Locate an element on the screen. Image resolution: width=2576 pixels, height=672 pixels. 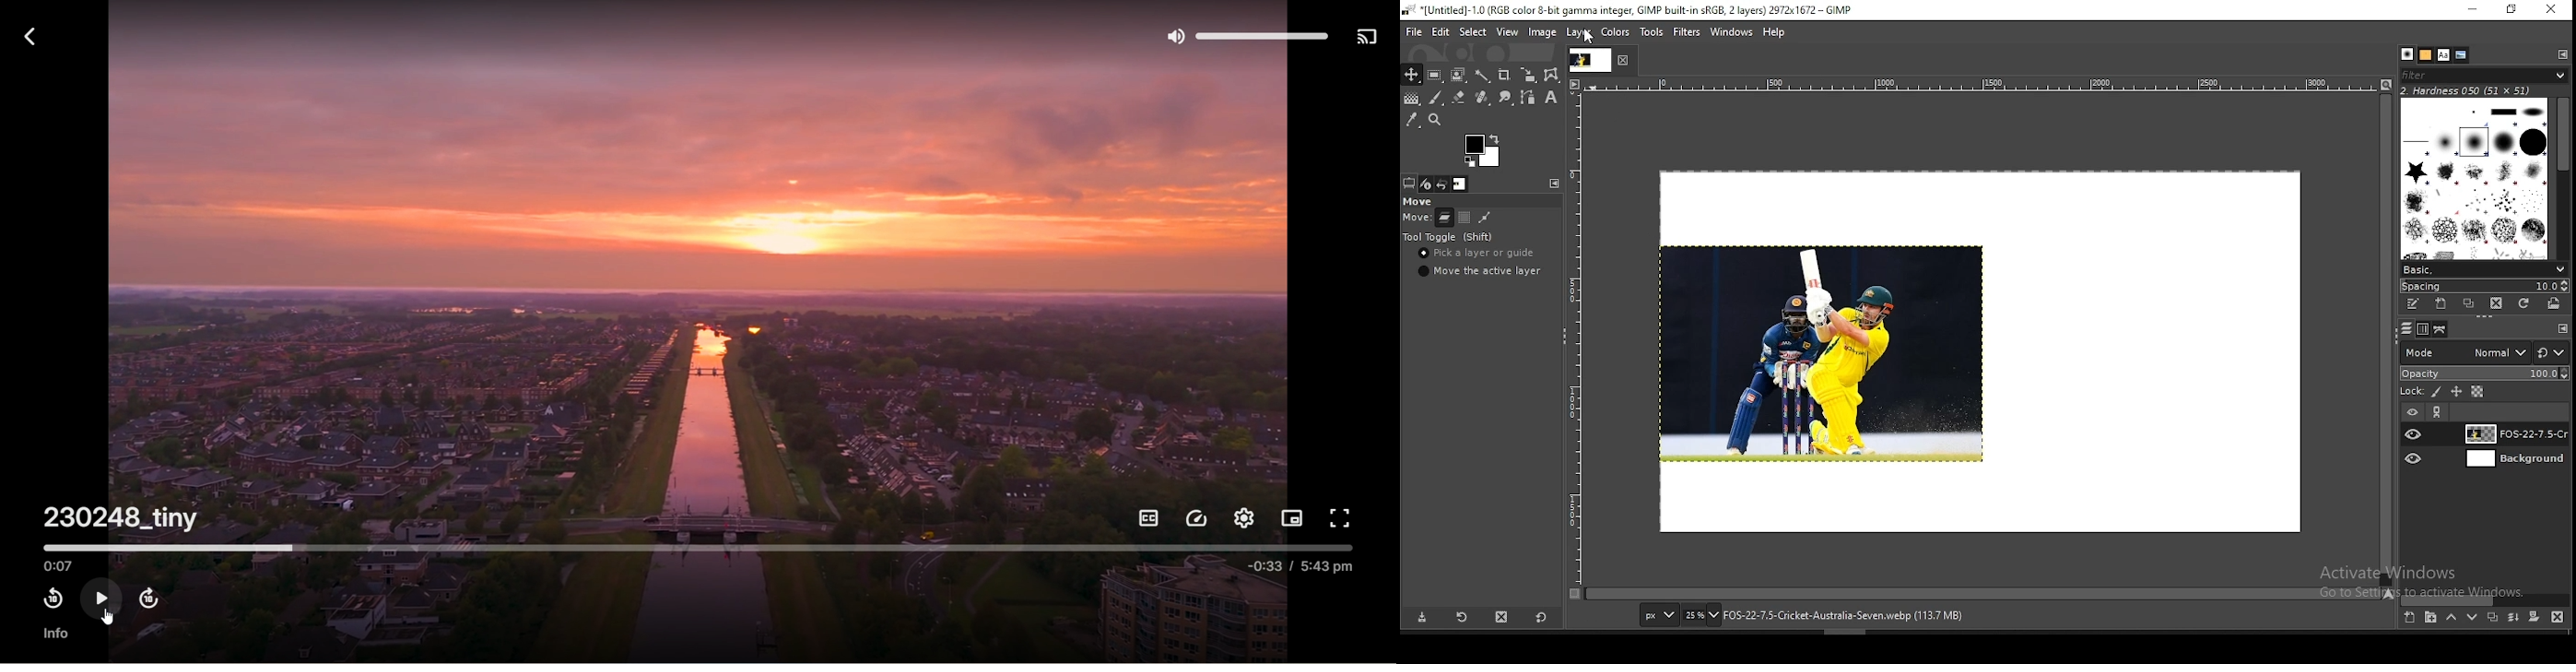
image is located at coordinates (1823, 351).